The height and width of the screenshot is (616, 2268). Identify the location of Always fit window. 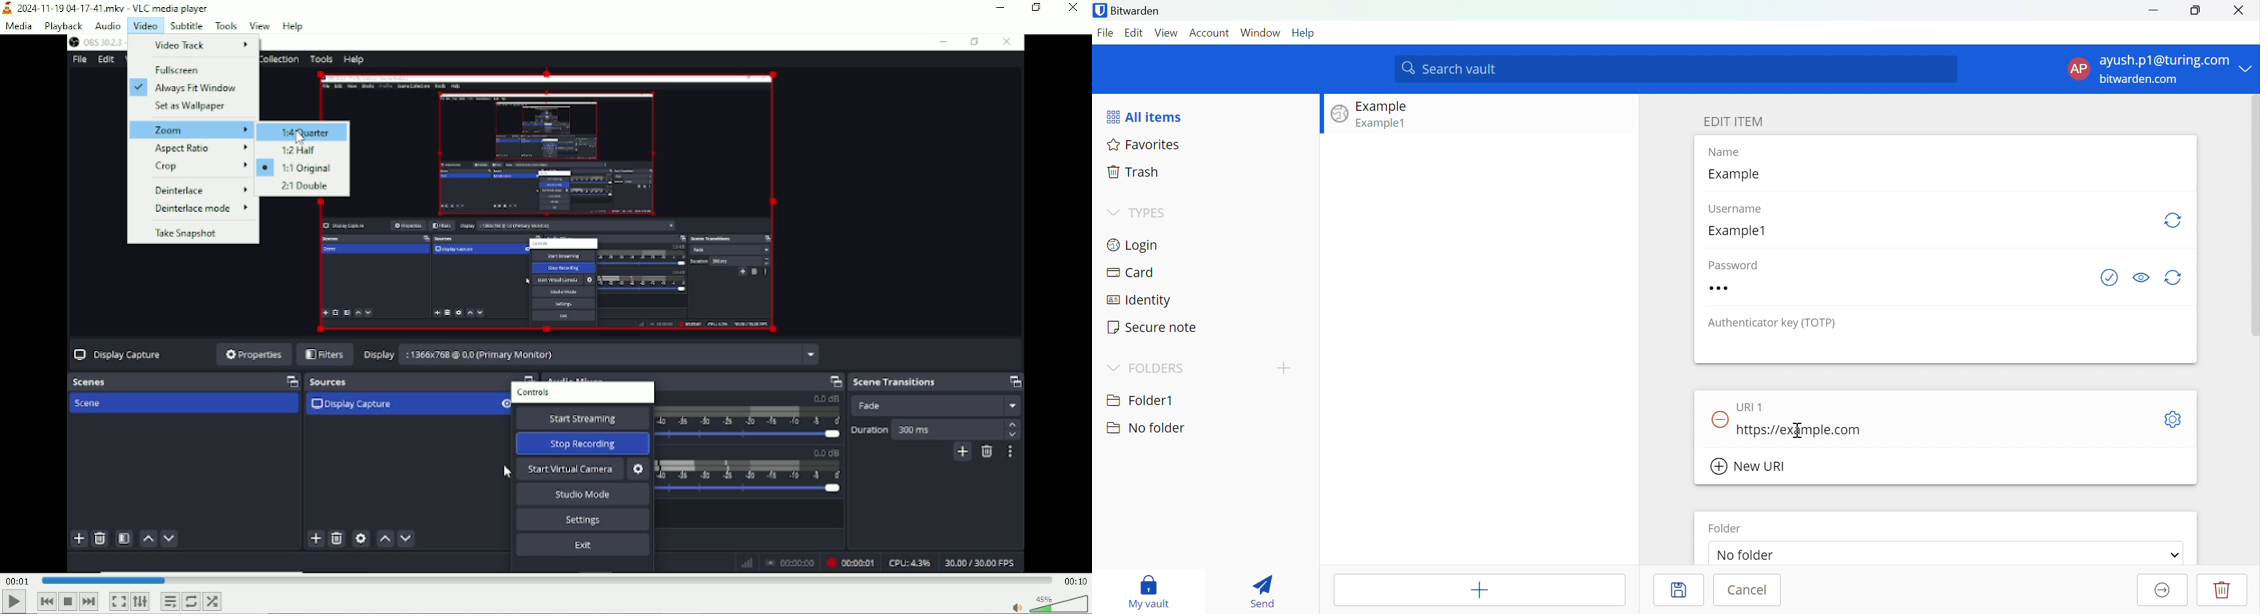
(192, 89).